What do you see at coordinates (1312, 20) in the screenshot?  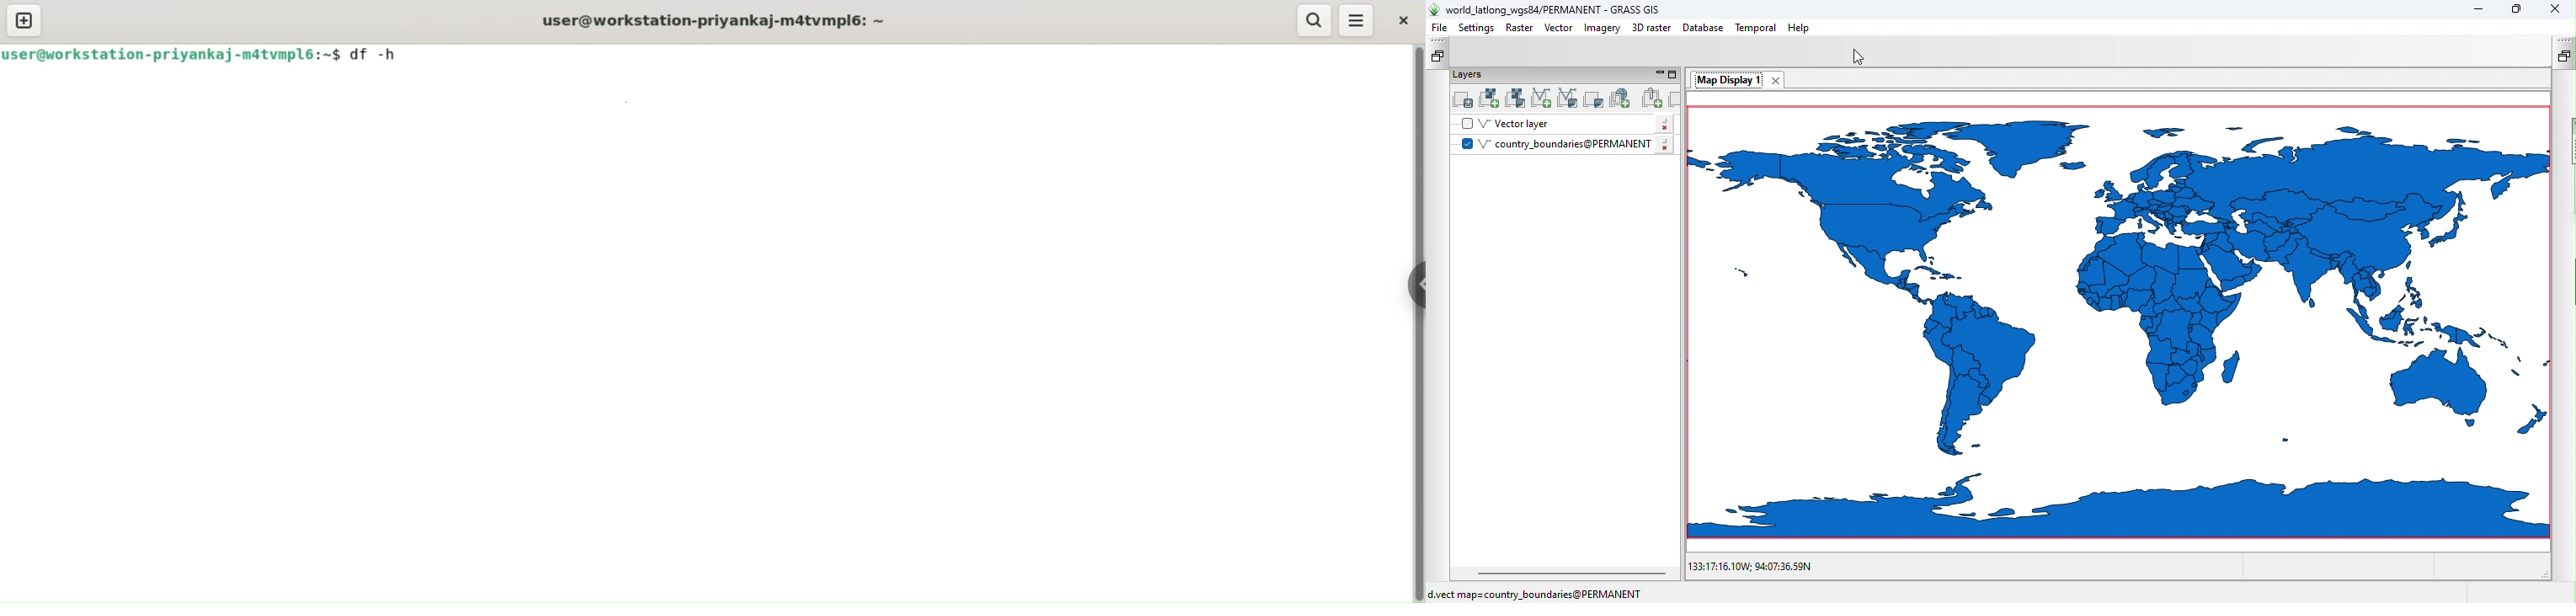 I see `search` at bounding box center [1312, 20].